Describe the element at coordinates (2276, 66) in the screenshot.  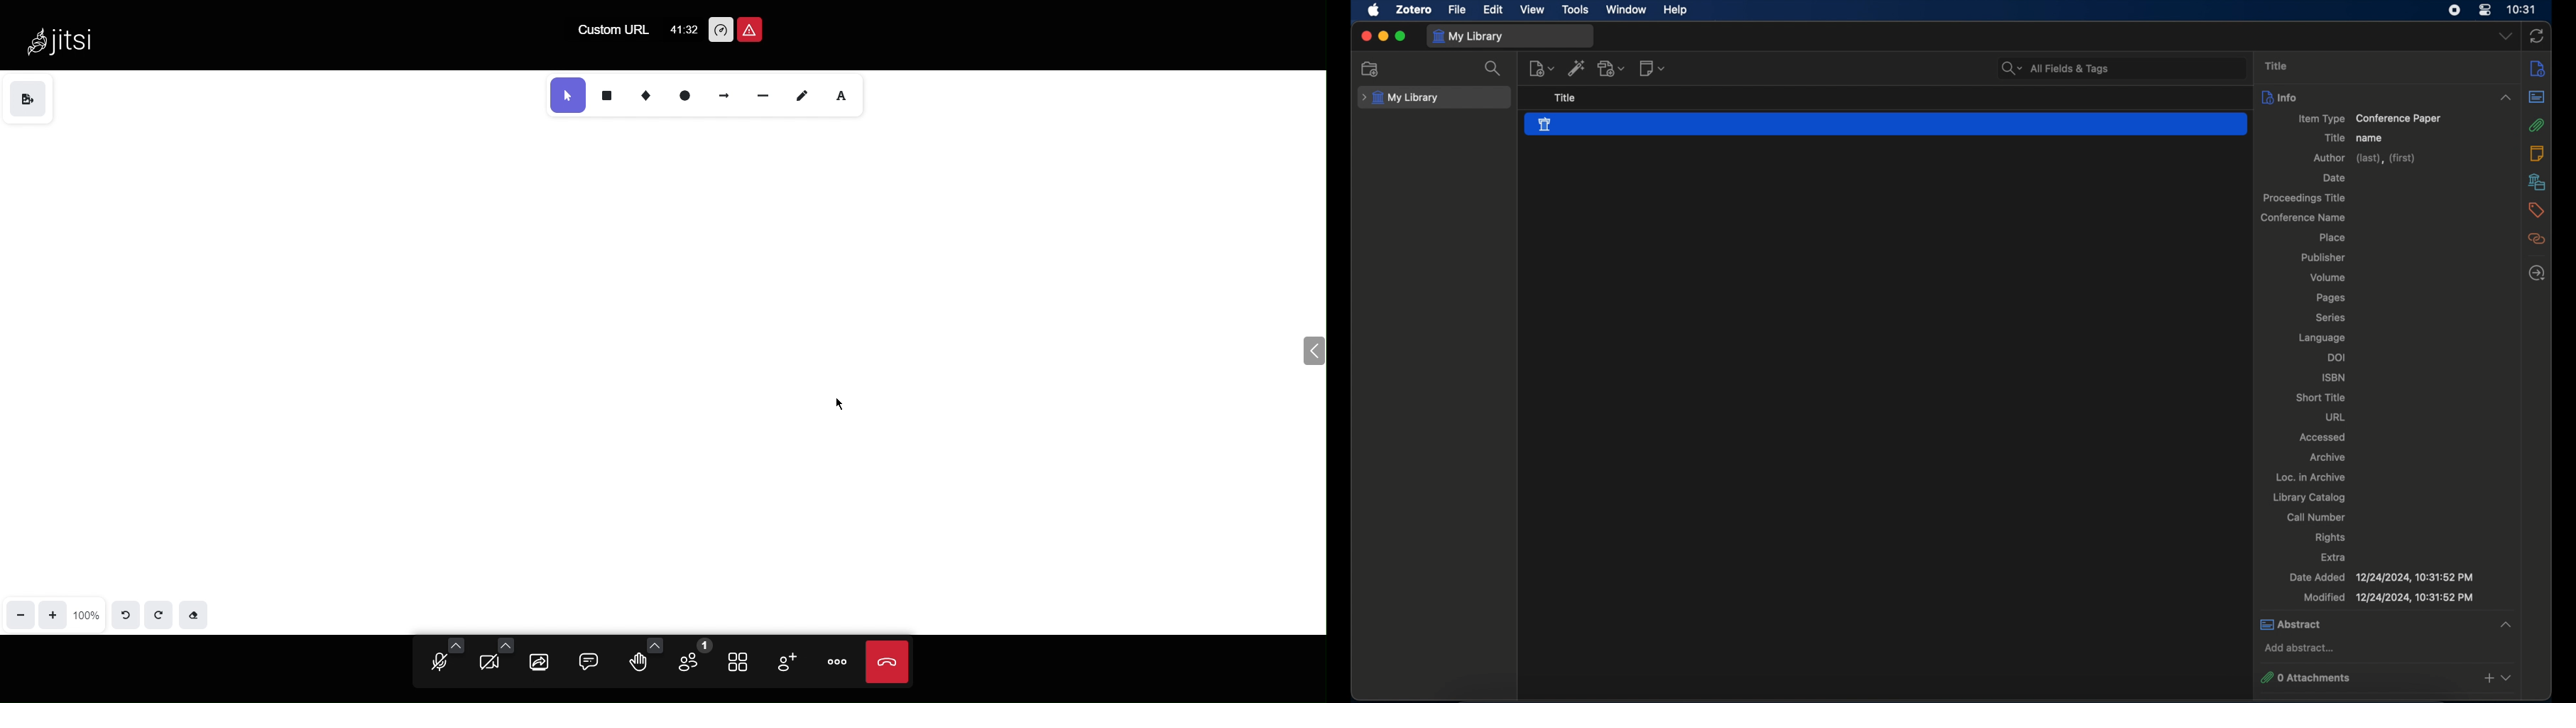
I see `title` at that location.